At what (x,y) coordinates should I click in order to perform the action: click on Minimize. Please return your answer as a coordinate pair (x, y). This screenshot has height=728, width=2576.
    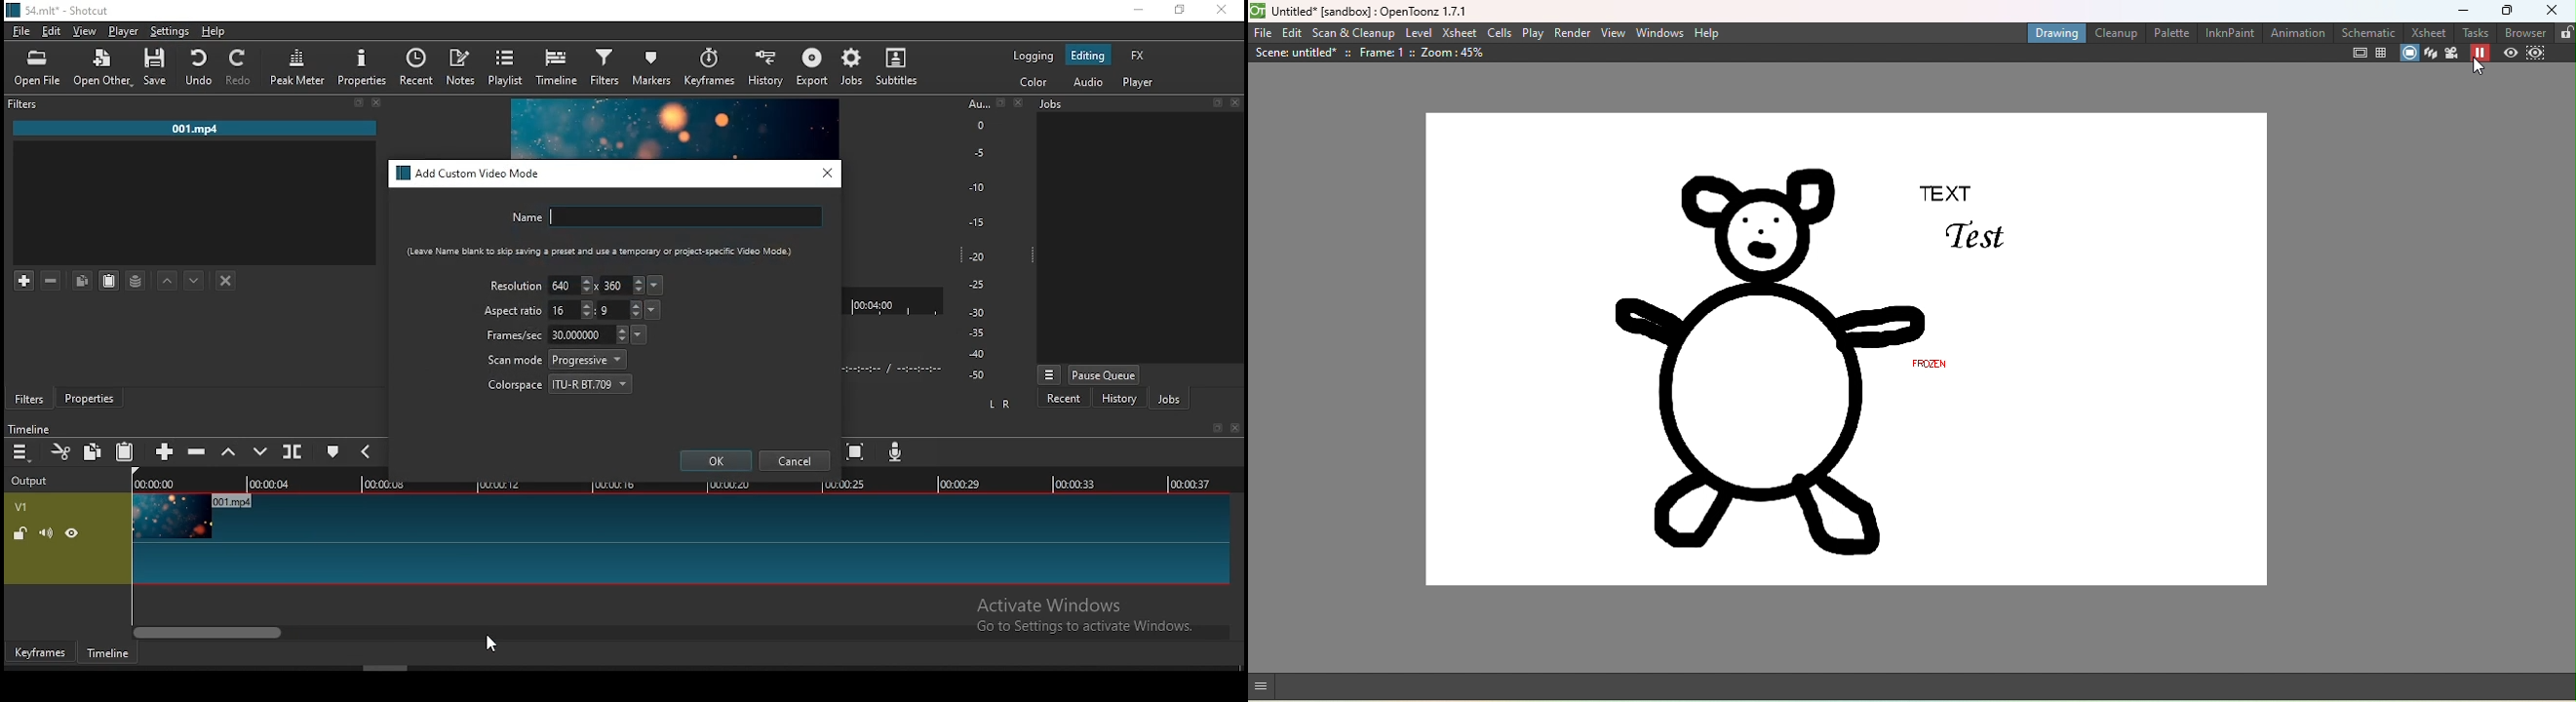
    Looking at the image, I should click on (2465, 9).